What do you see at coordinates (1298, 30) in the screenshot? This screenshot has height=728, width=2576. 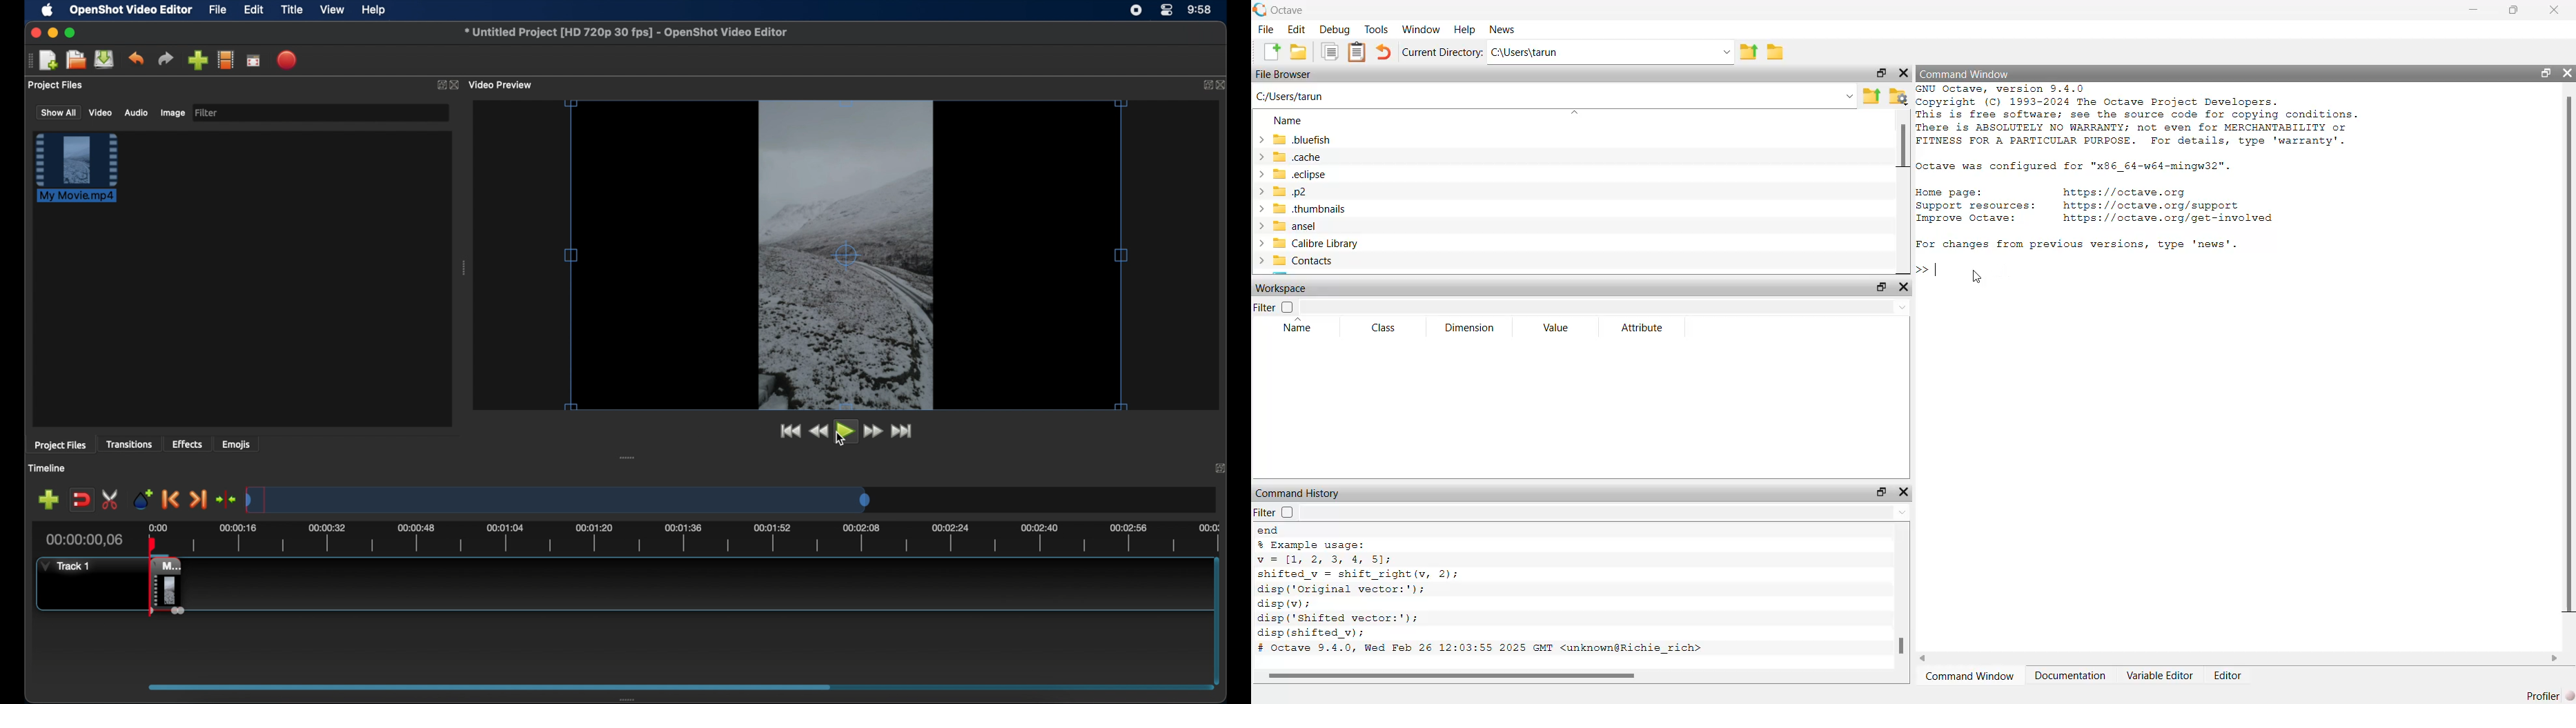 I see `edit` at bounding box center [1298, 30].